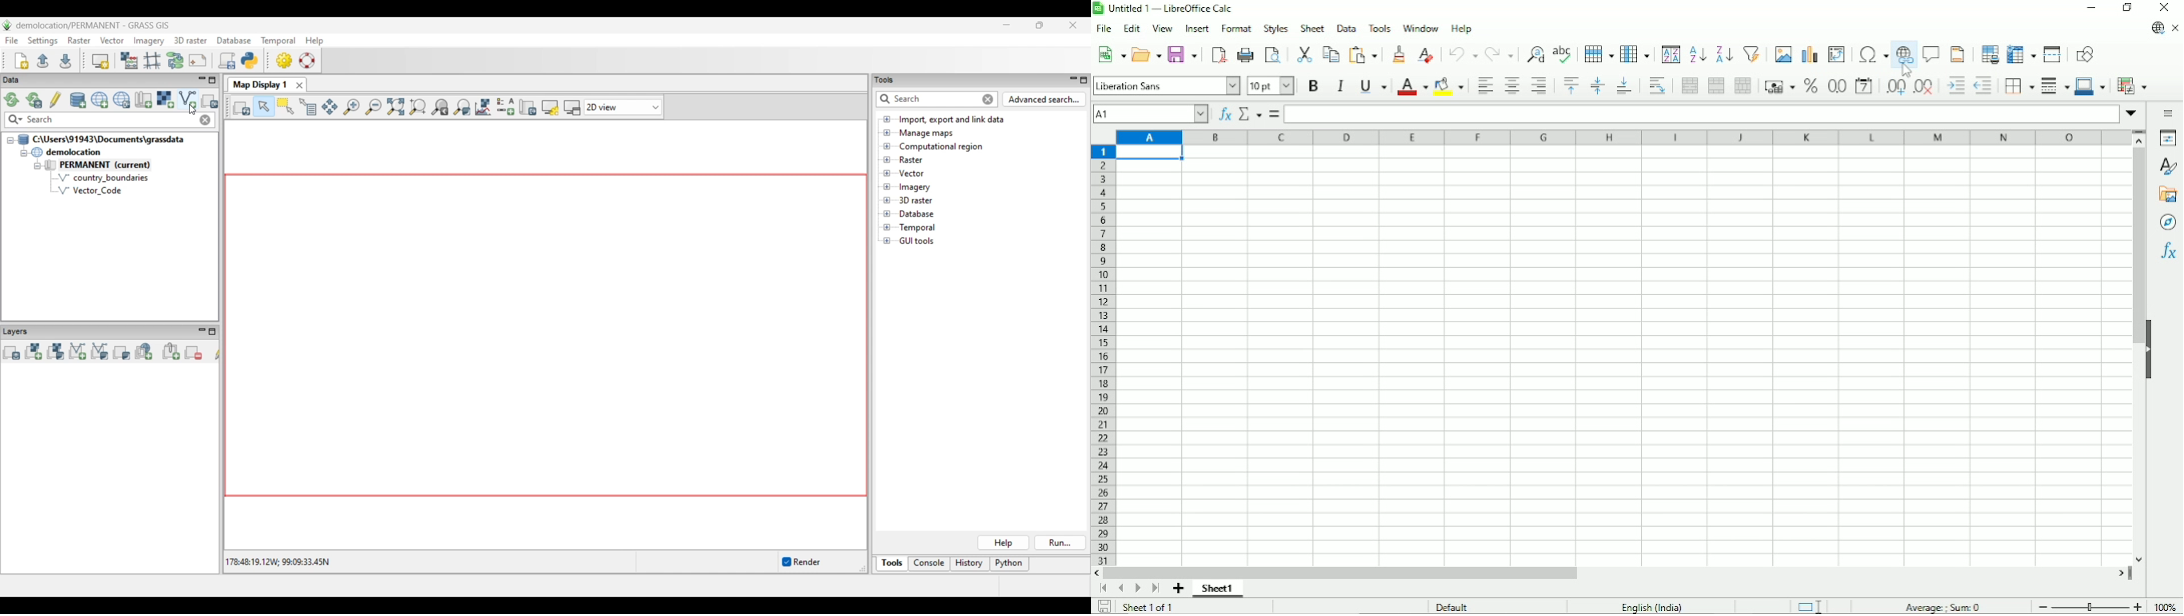 The width and height of the screenshot is (2184, 616). What do you see at coordinates (1464, 28) in the screenshot?
I see `help` at bounding box center [1464, 28].